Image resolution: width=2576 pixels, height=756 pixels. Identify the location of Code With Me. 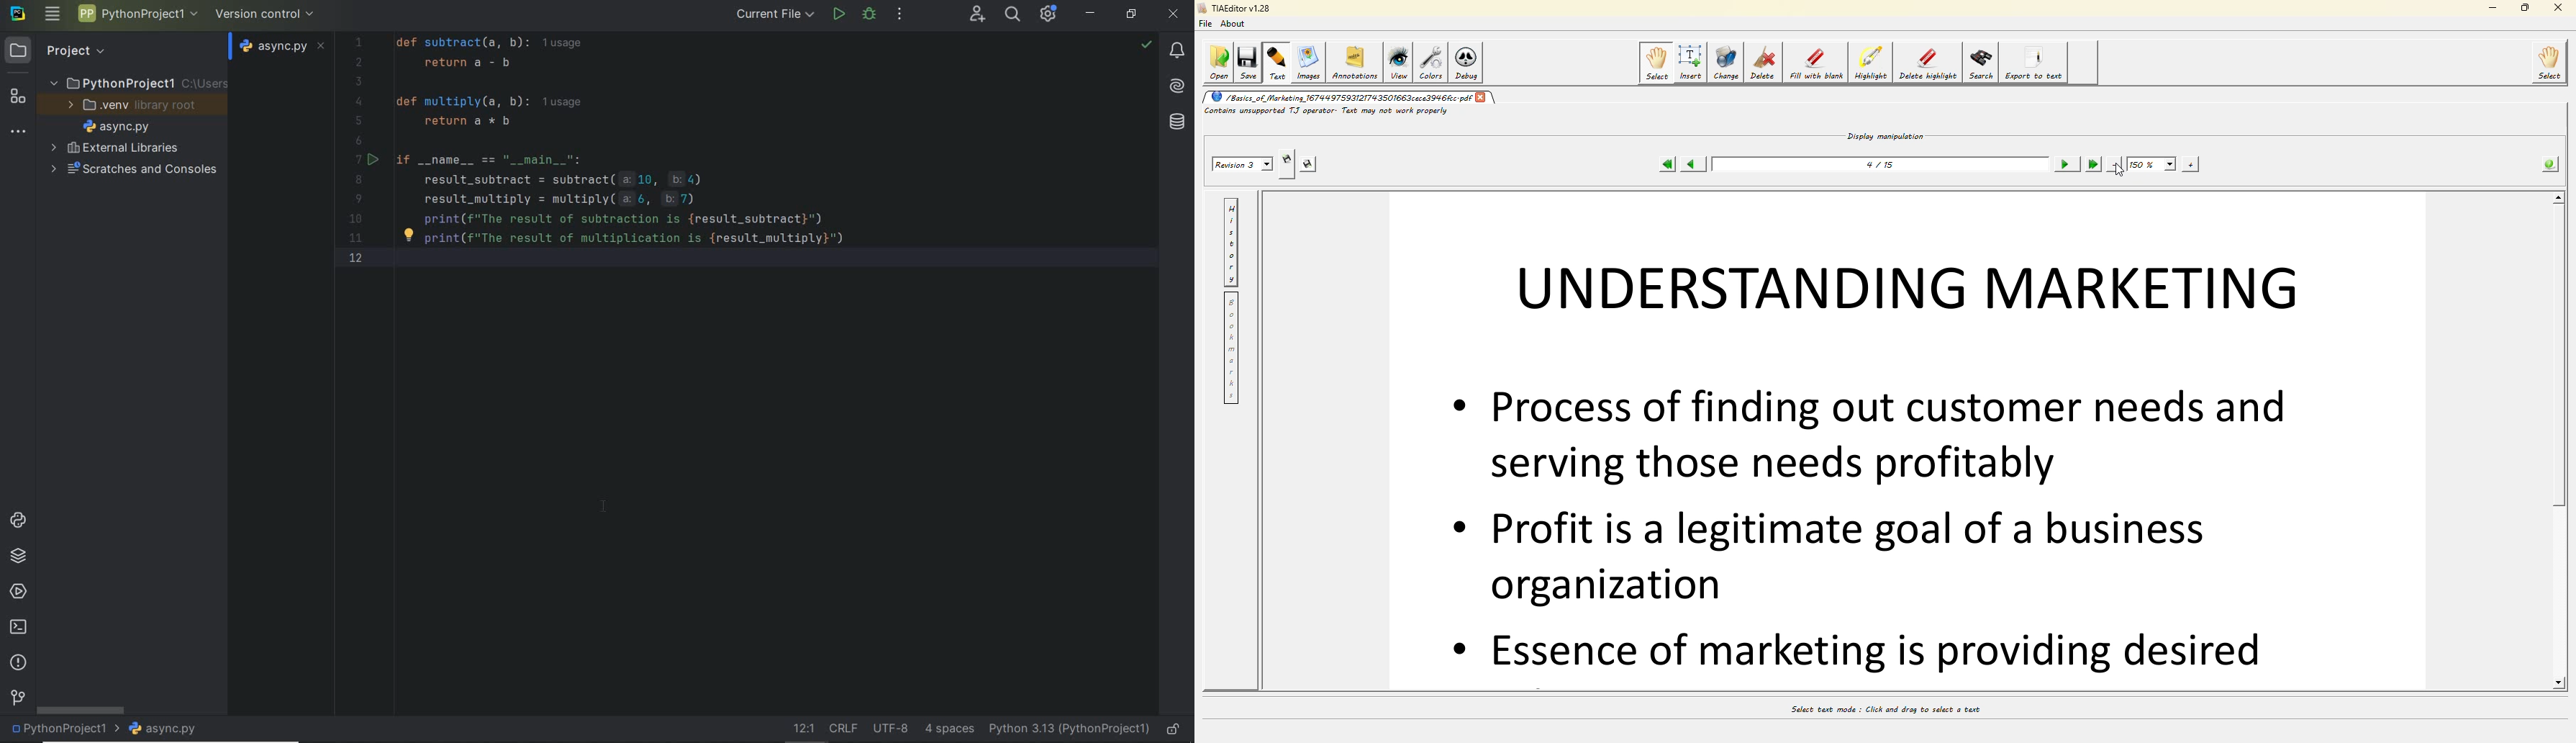
(977, 14).